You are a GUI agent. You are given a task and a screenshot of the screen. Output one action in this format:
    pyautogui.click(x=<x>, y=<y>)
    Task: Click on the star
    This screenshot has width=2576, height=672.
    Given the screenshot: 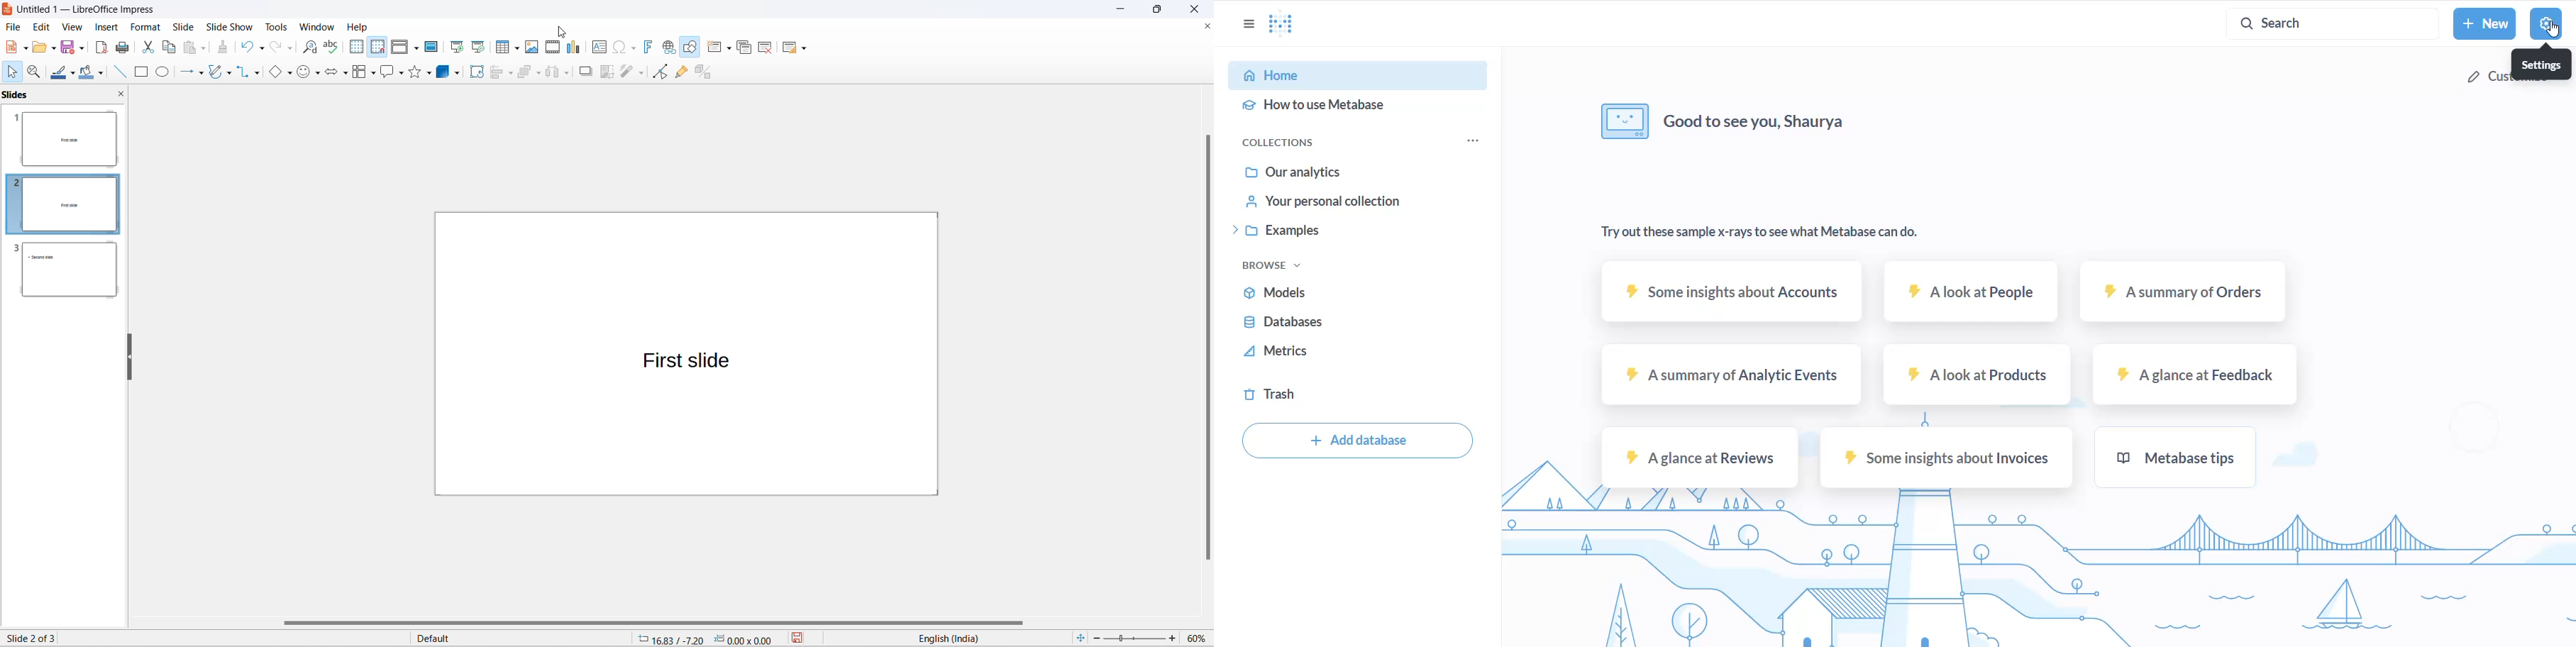 What is the action you would take?
    pyautogui.click(x=413, y=72)
    